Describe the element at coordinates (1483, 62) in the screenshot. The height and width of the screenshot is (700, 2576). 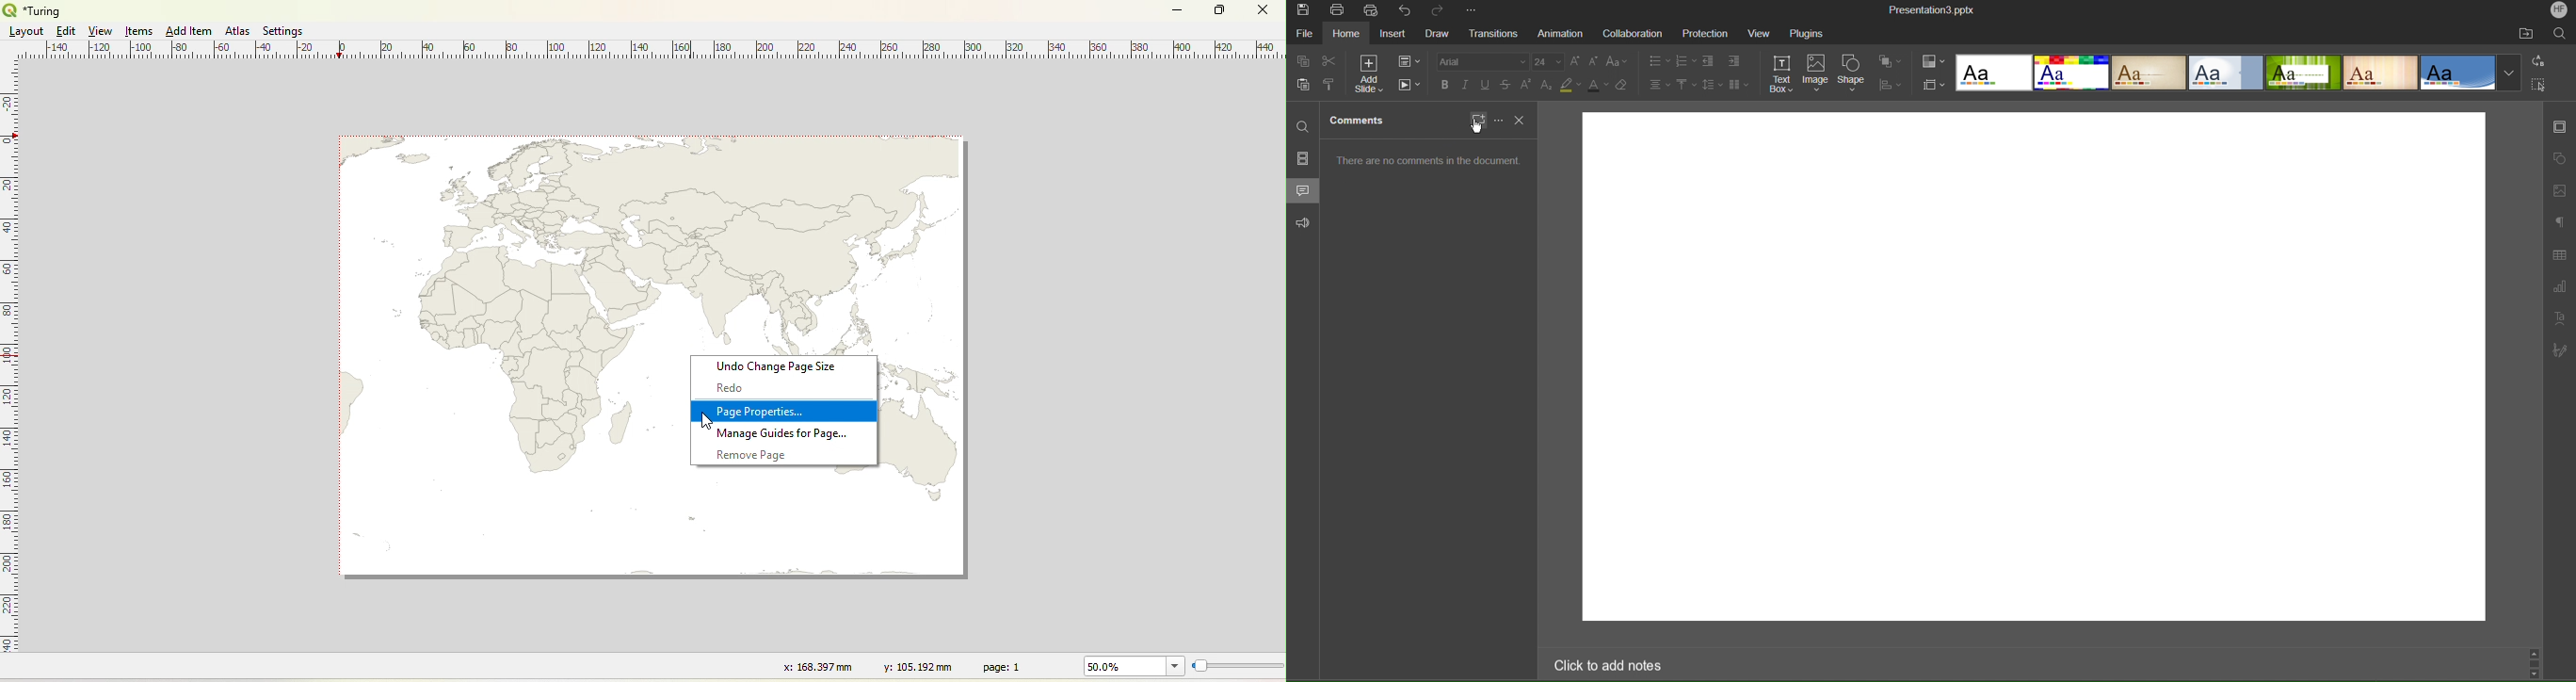
I see `Font` at that location.